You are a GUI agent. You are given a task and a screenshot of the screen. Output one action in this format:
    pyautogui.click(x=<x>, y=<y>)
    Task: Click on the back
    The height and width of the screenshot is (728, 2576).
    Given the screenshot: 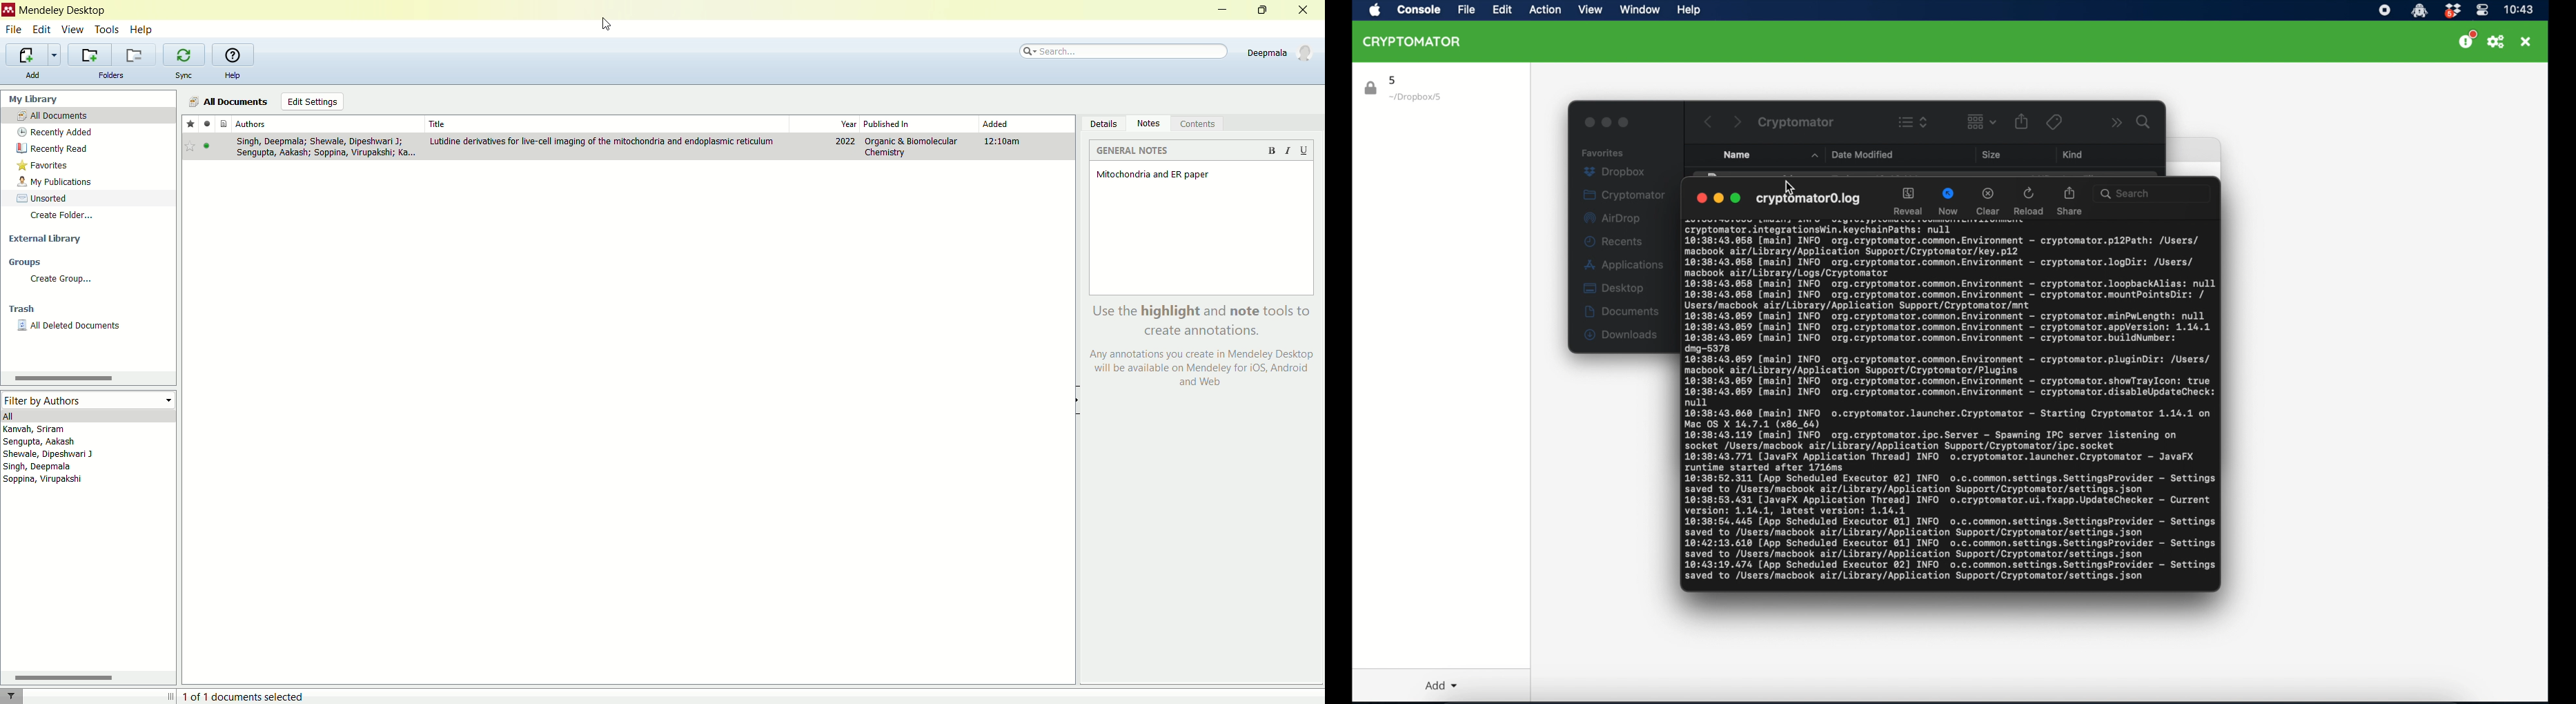 What is the action you would take?
    pyautogui.click(x=1708, y=122)
    